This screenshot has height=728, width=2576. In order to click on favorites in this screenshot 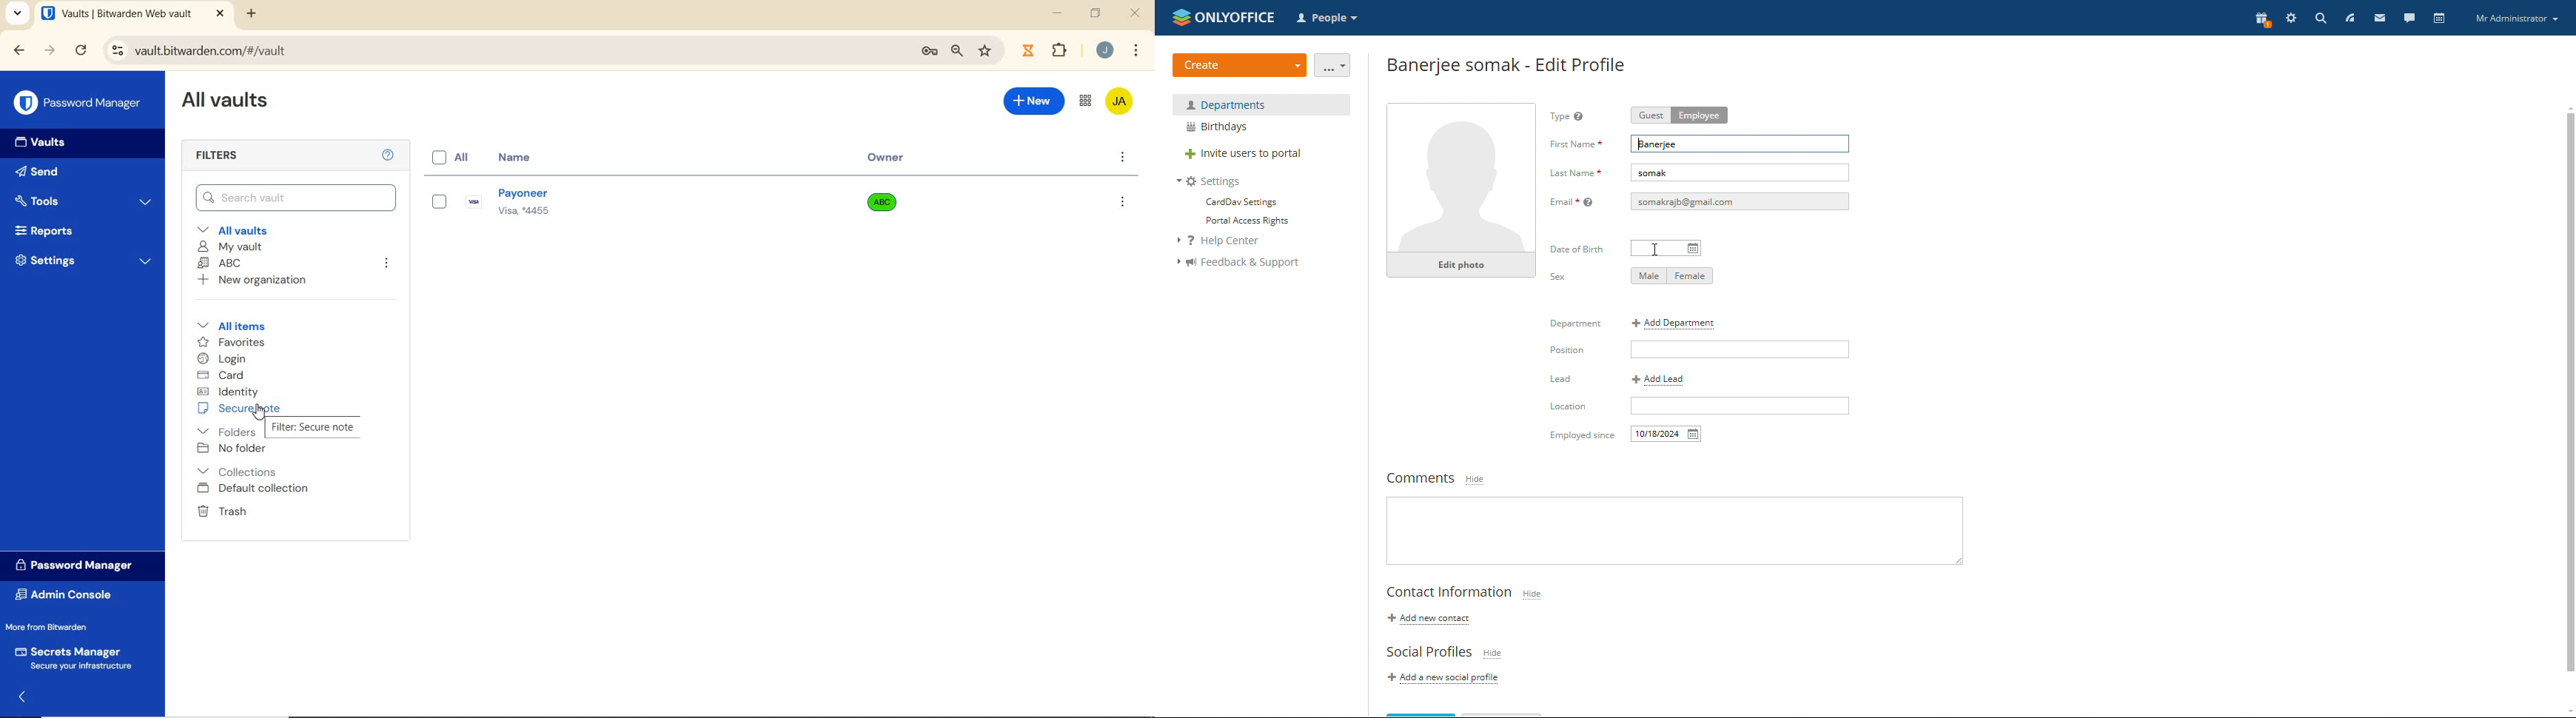, I will do `click(232, 342)`.